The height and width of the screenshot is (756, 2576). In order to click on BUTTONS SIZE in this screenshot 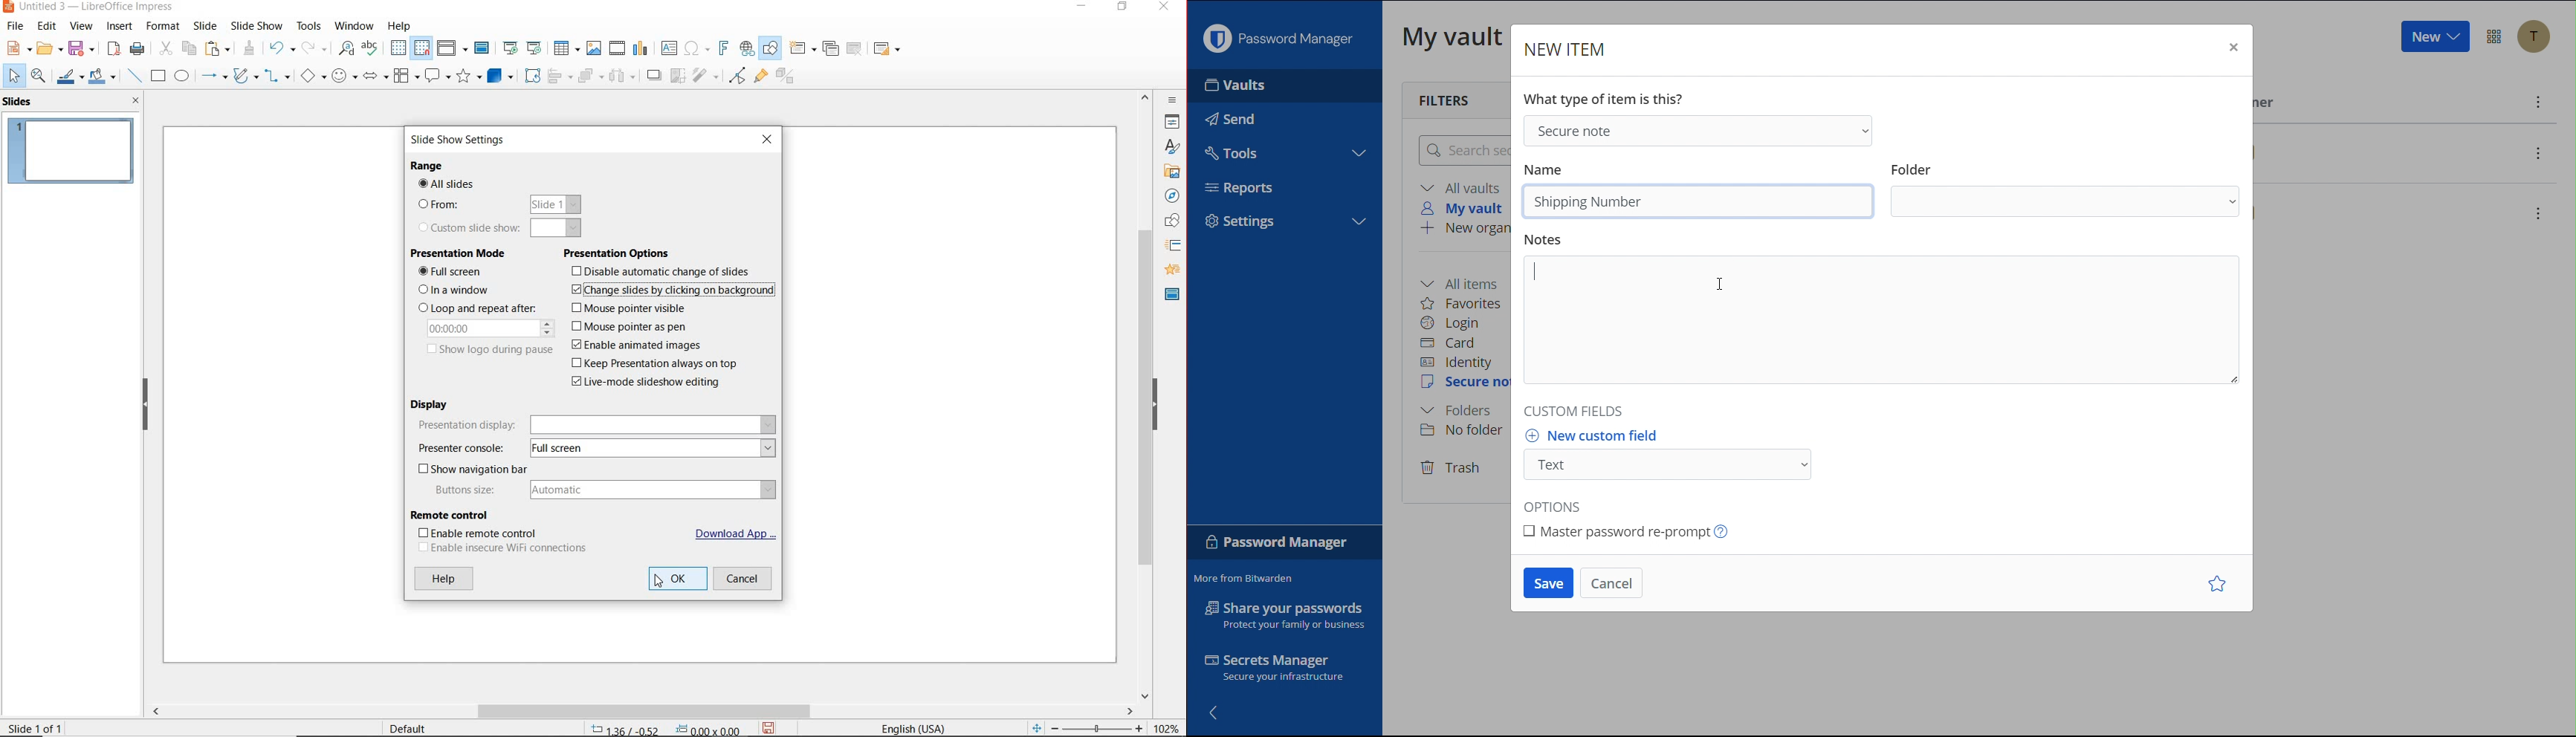, I will do `click(602, 489)`.